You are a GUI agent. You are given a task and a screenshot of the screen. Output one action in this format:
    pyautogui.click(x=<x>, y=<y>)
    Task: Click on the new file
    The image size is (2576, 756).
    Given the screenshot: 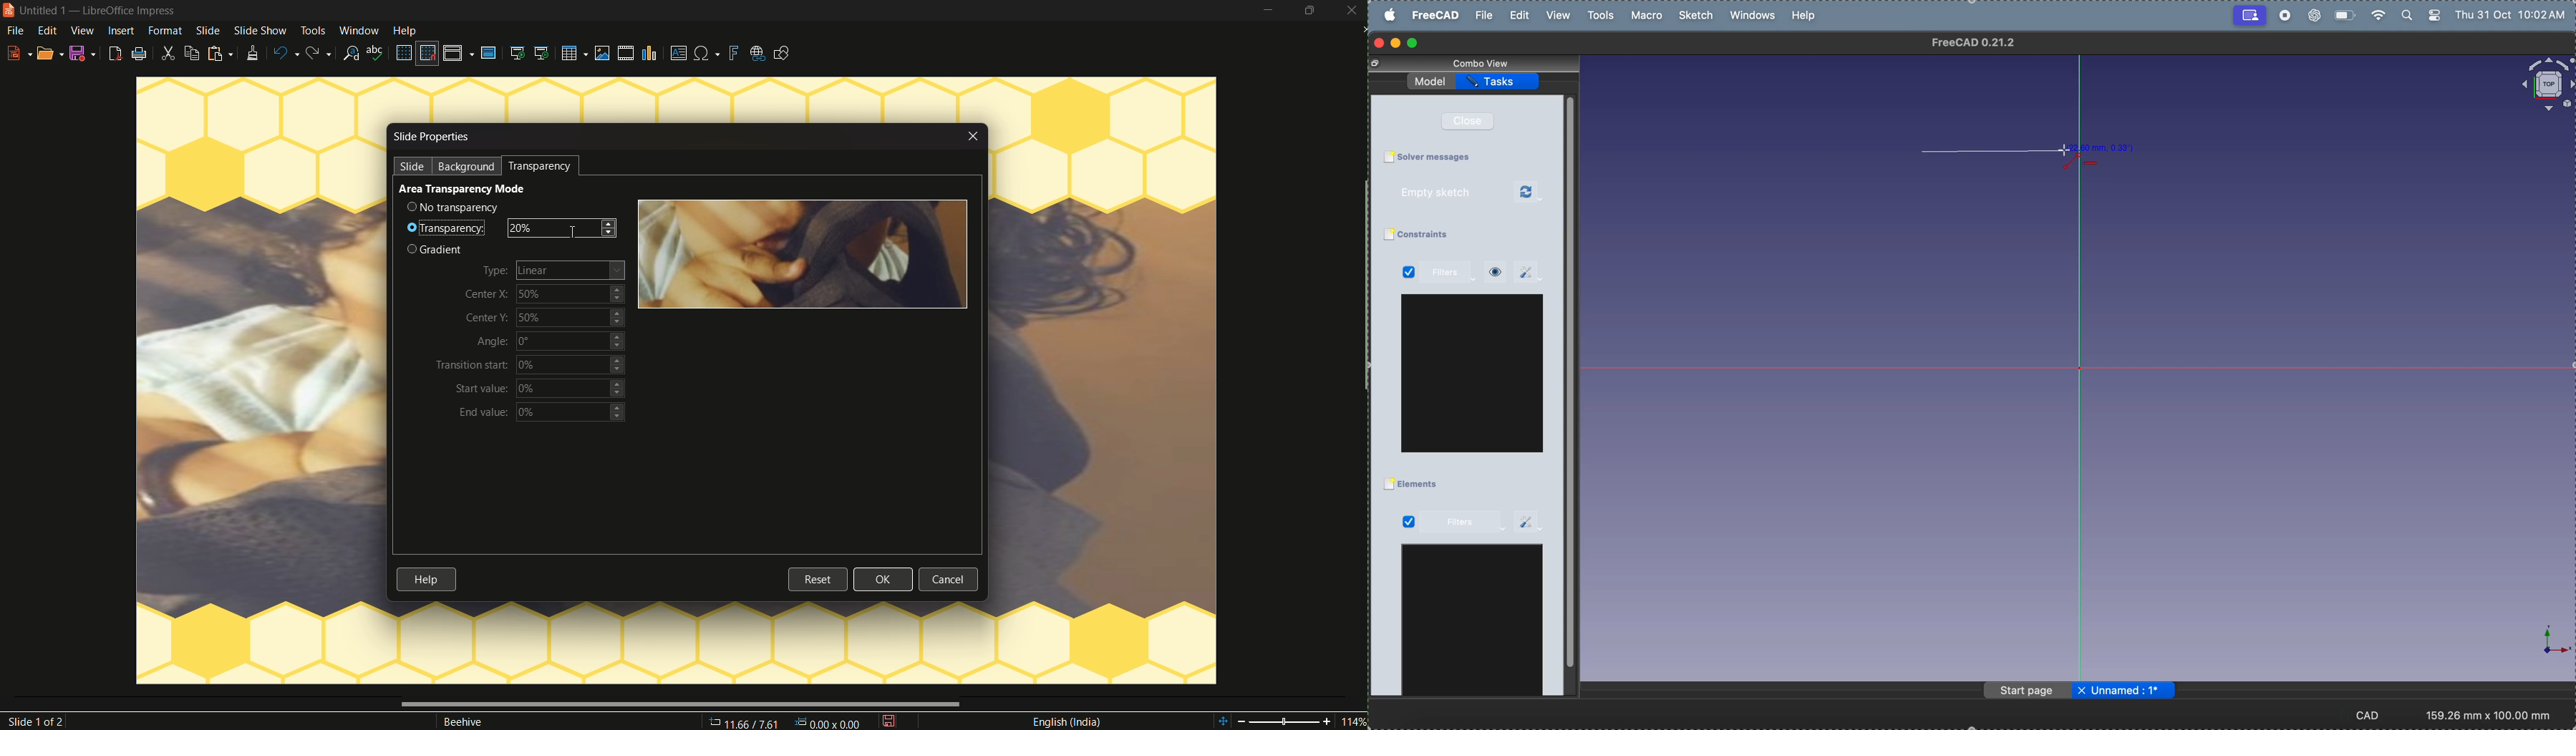 What is the action you would take?
    pyautogui.click(x=19, y=53)
    